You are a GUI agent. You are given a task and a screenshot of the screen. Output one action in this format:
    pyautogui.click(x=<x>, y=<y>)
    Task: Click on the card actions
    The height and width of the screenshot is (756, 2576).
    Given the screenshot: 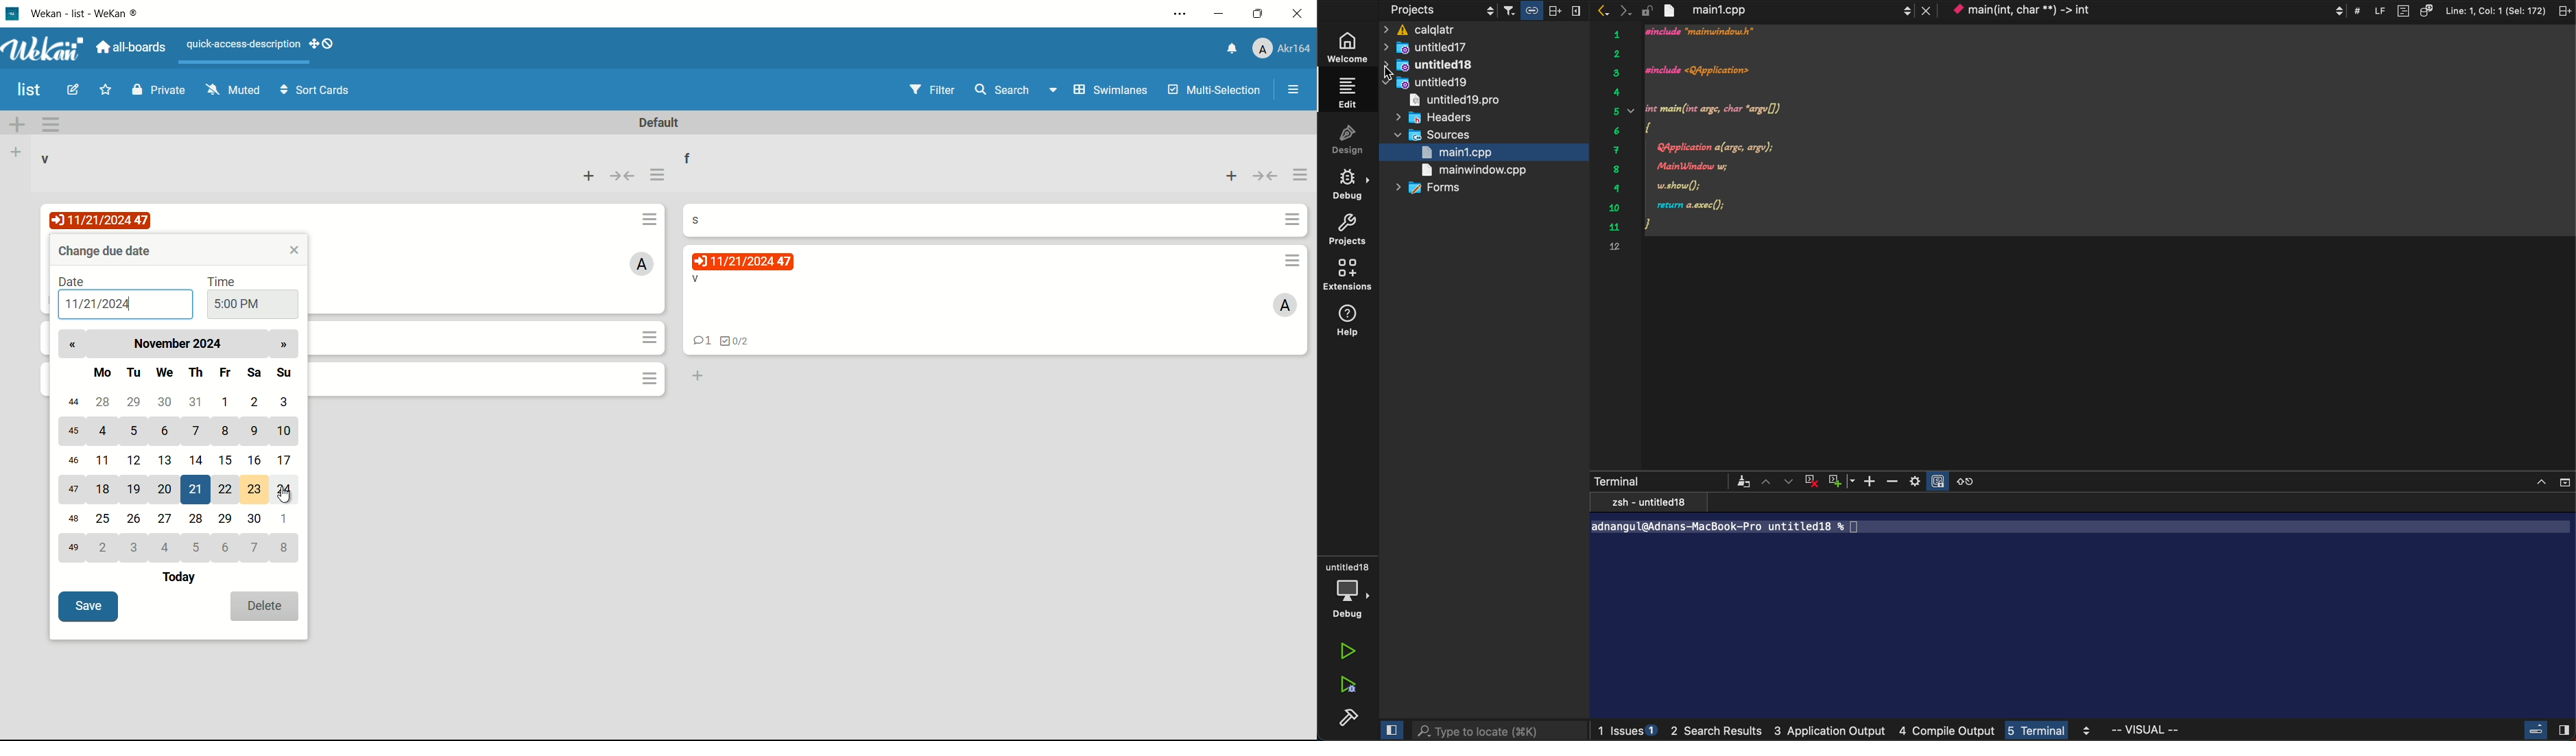 What is the action you would take?
    pyautogui.click(x=652, y=337)
    